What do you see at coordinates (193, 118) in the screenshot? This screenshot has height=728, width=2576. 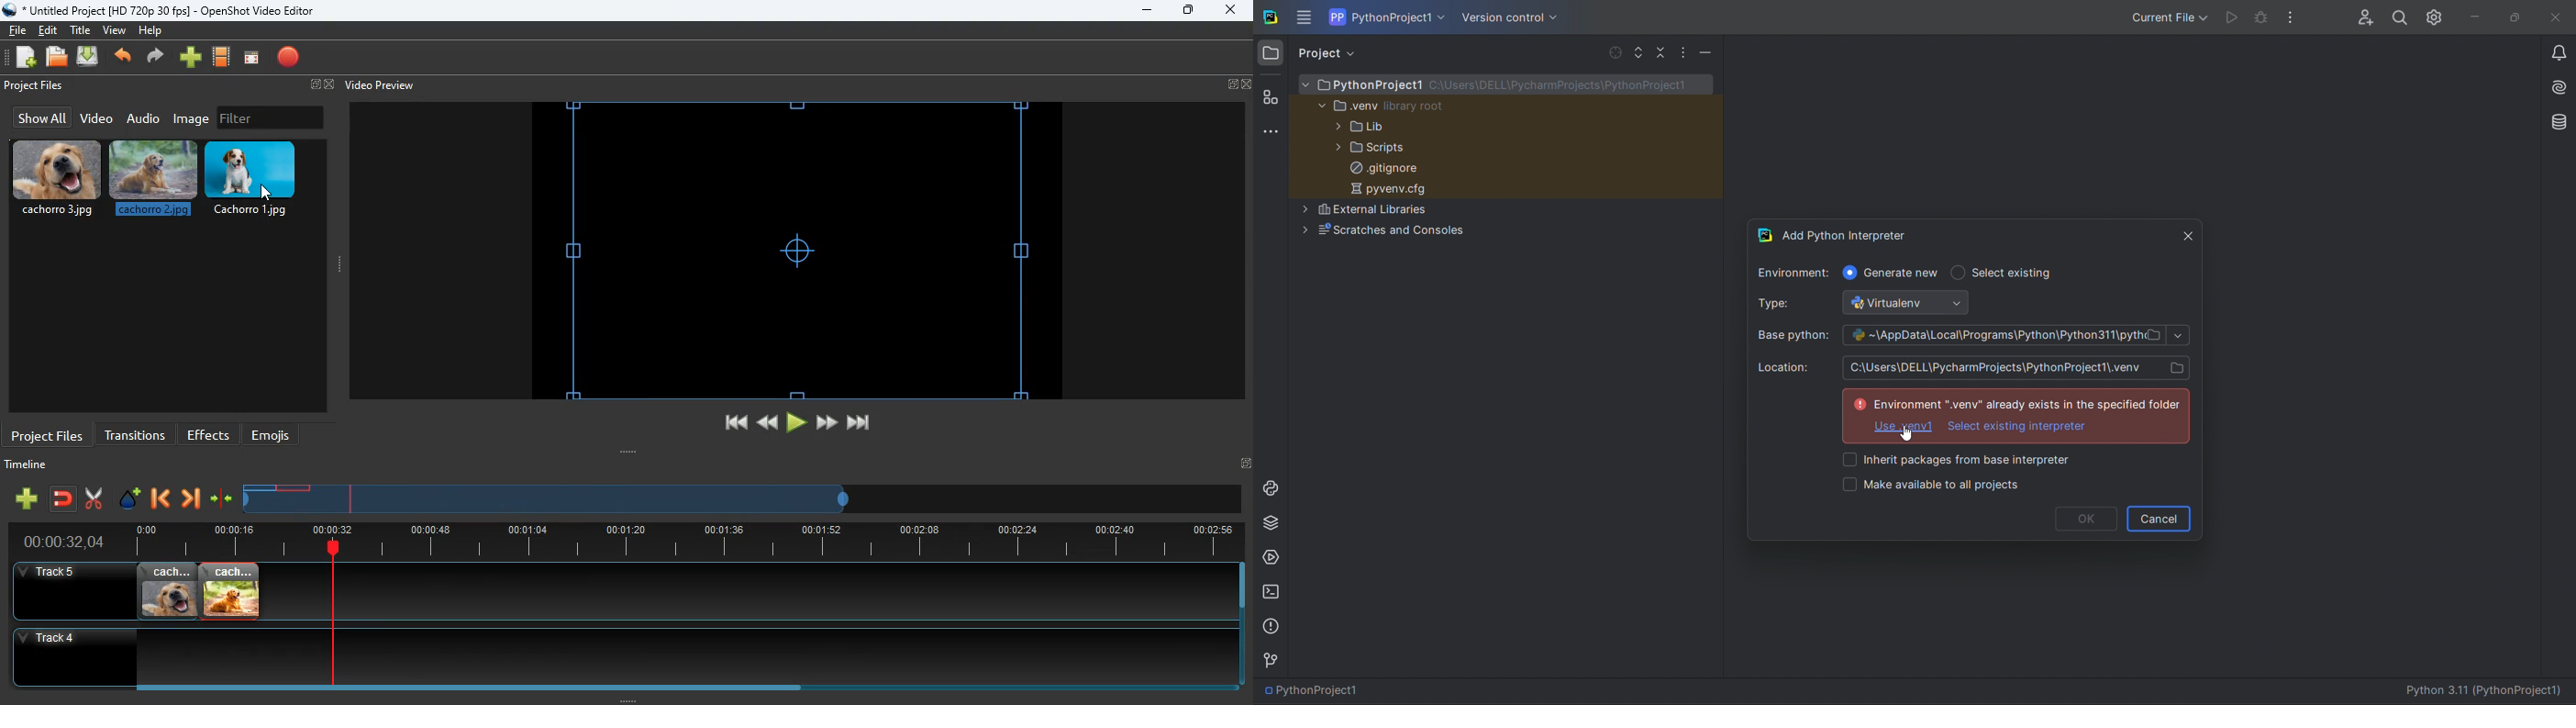 I see `image` at bounding box center [193, 118].